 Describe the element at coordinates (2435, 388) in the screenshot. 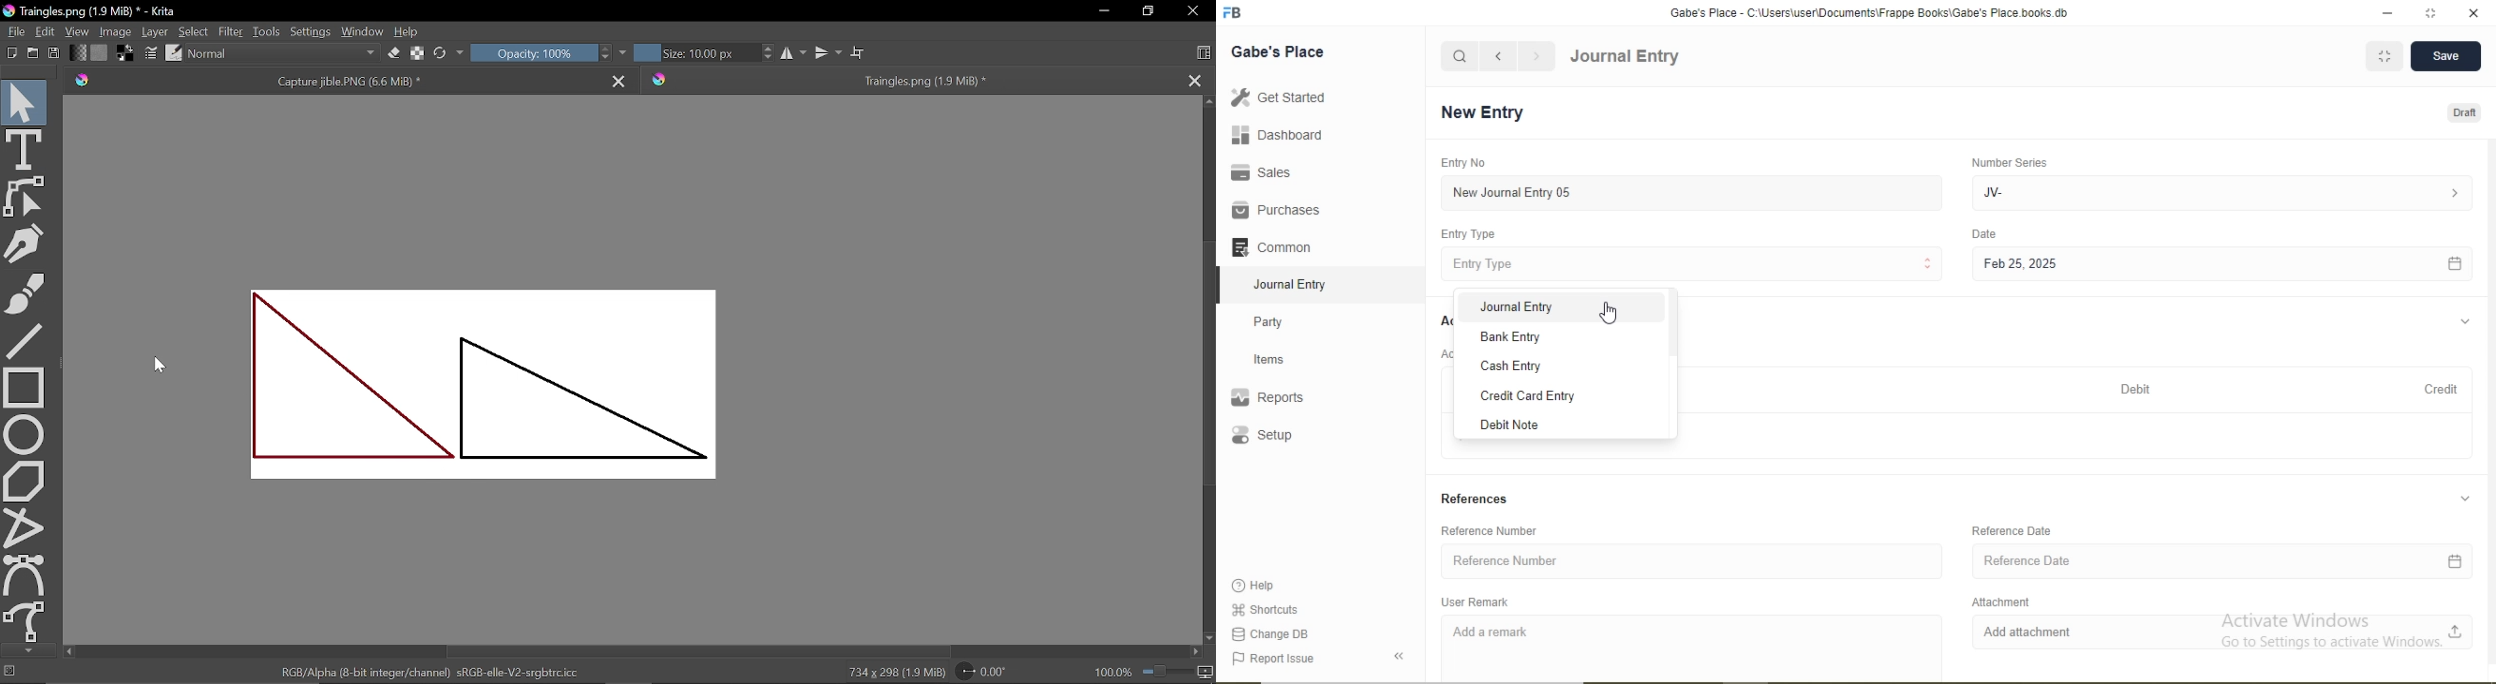

I see `Credit` at that location.